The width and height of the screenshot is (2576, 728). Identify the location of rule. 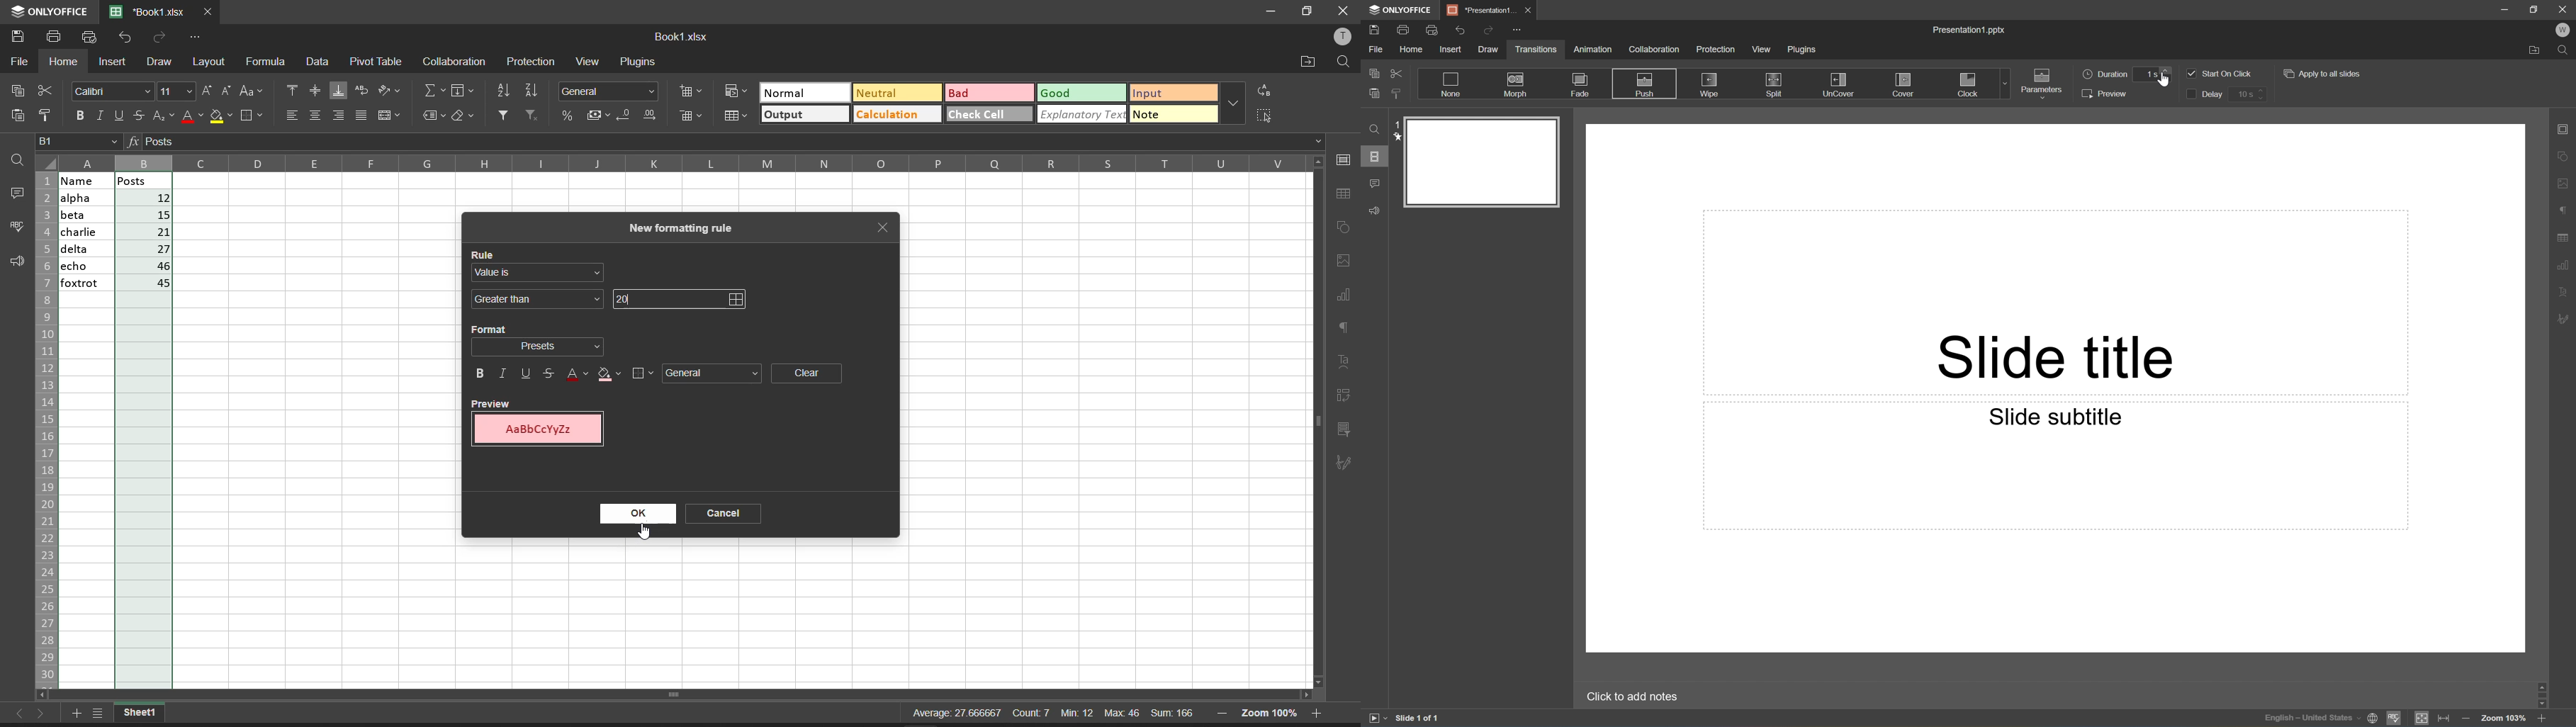
(483, 252).